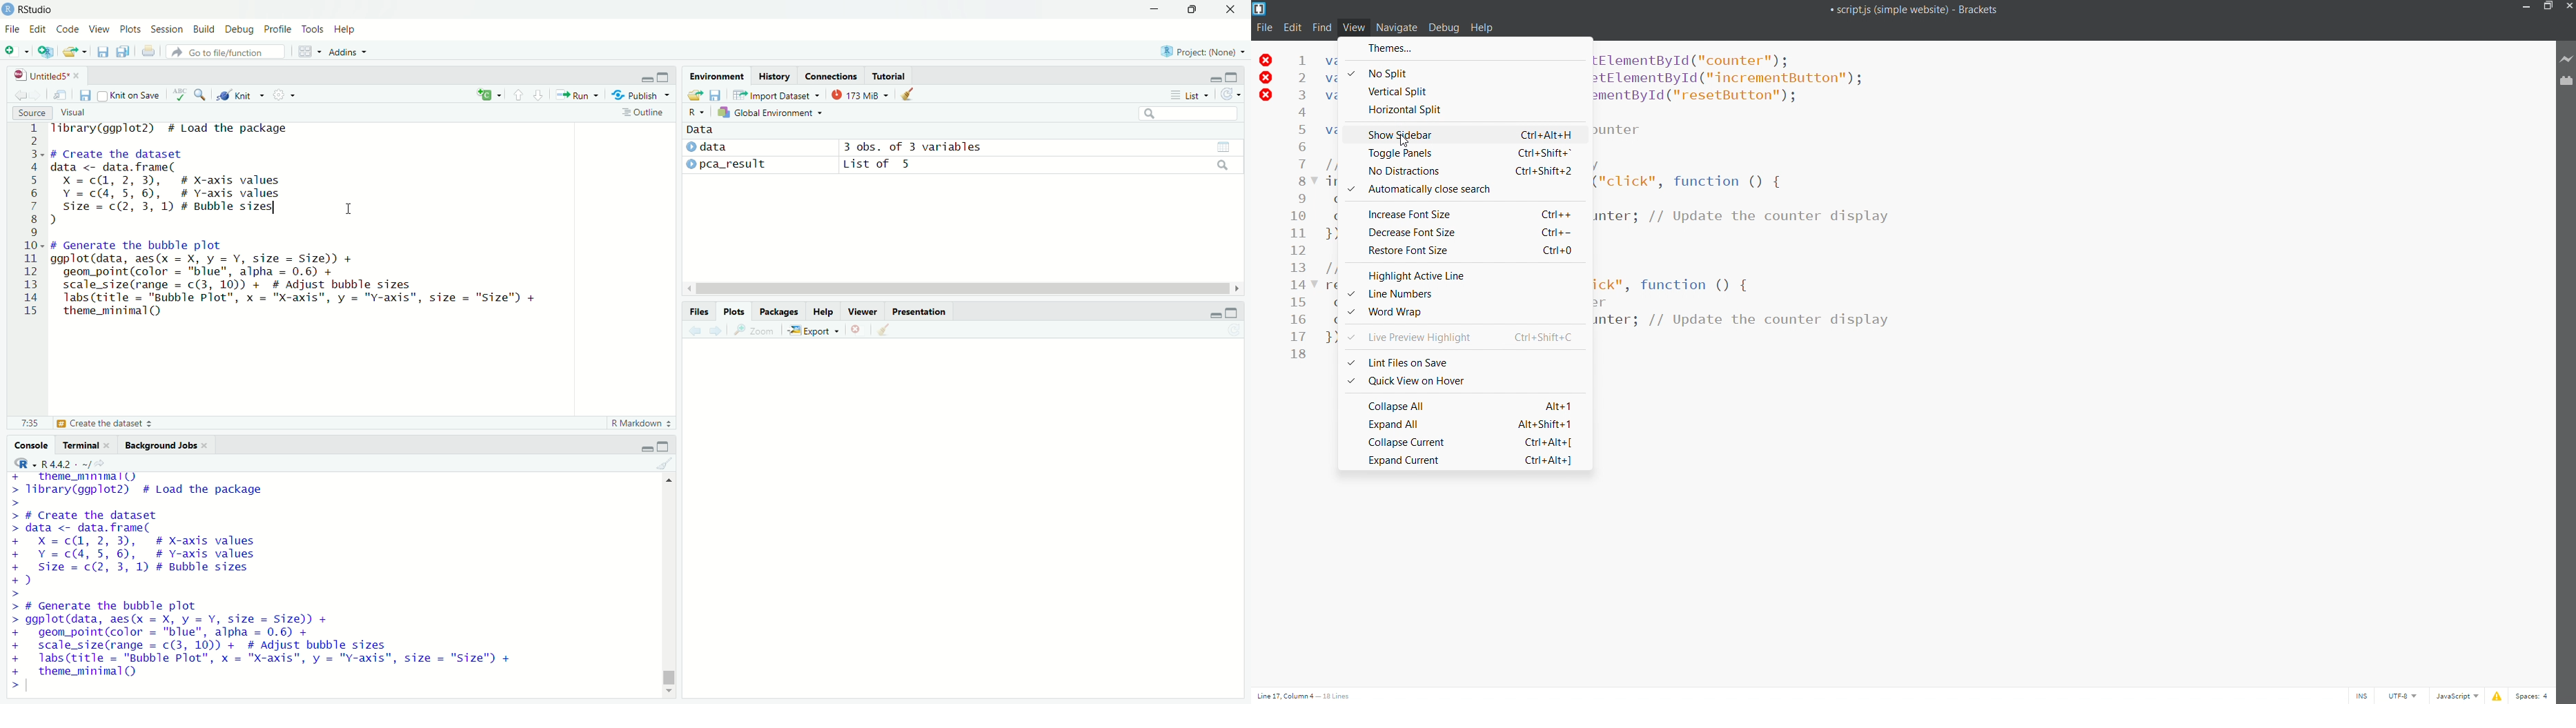  What do you see at coordinates (774, 76) in the screenshot?
I see `history` at bounding box center [774, 76].